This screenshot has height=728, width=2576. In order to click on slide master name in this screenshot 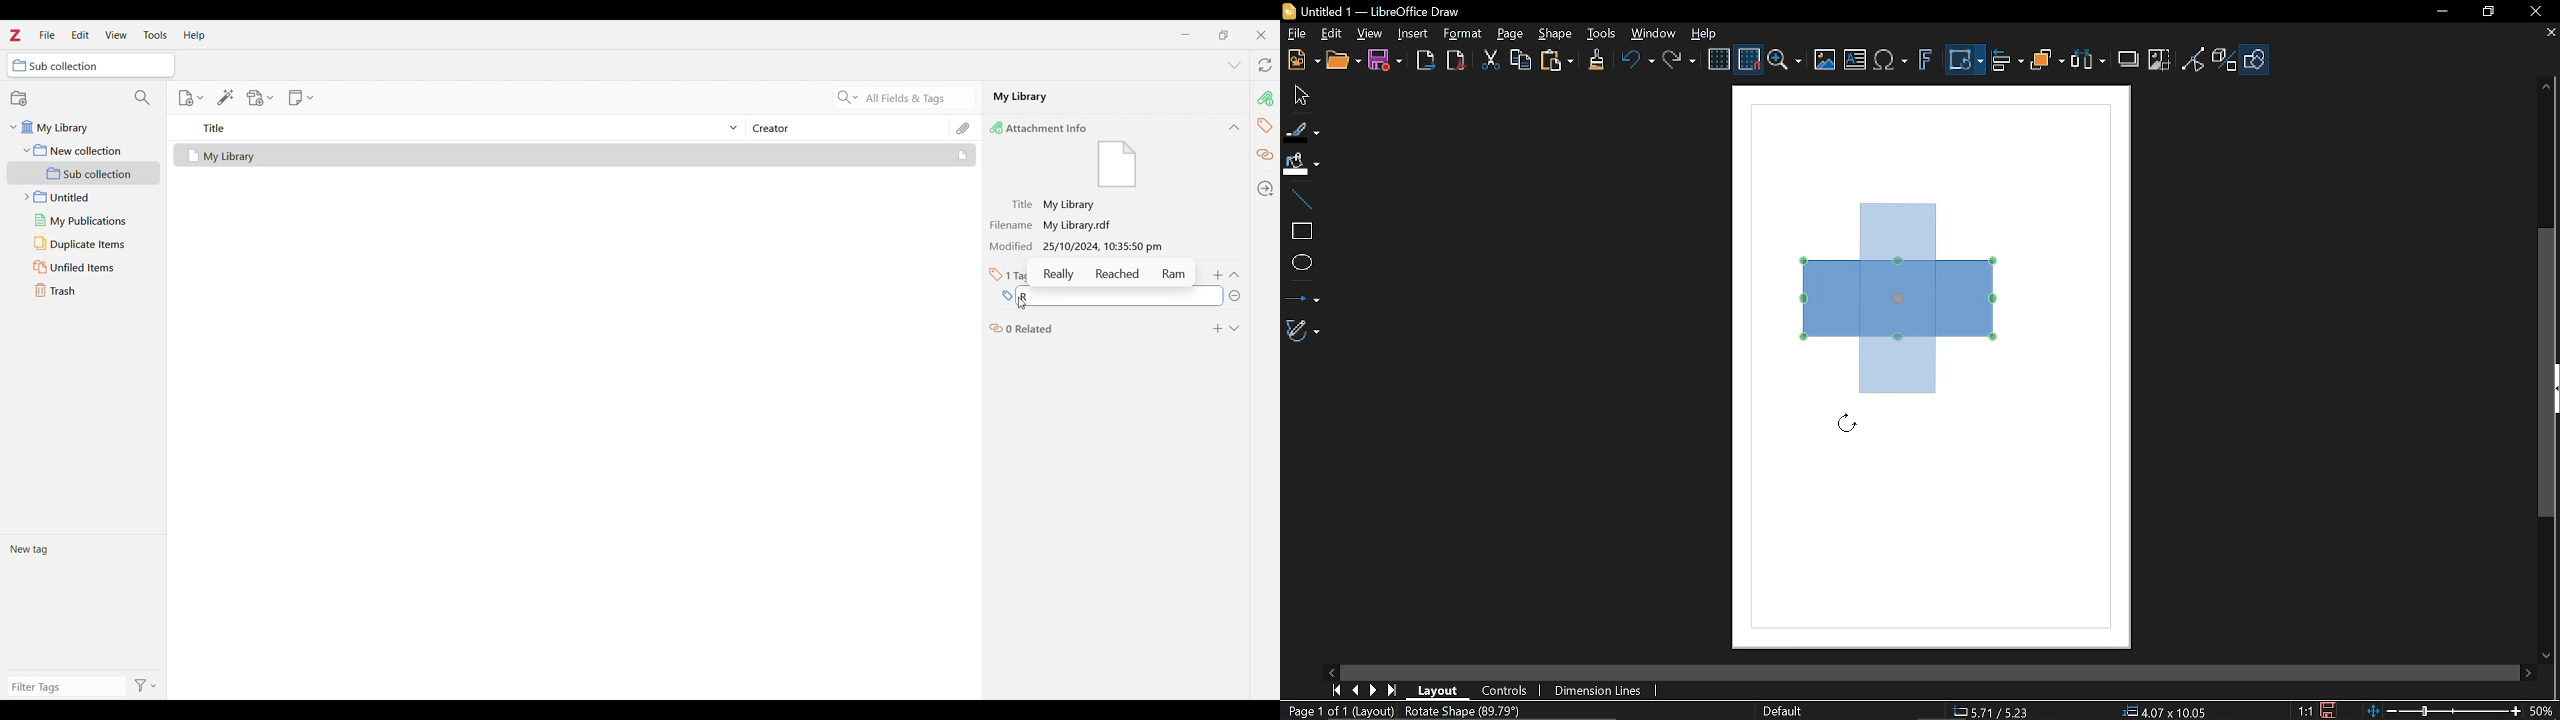, I will do `click(1784, 710)`.